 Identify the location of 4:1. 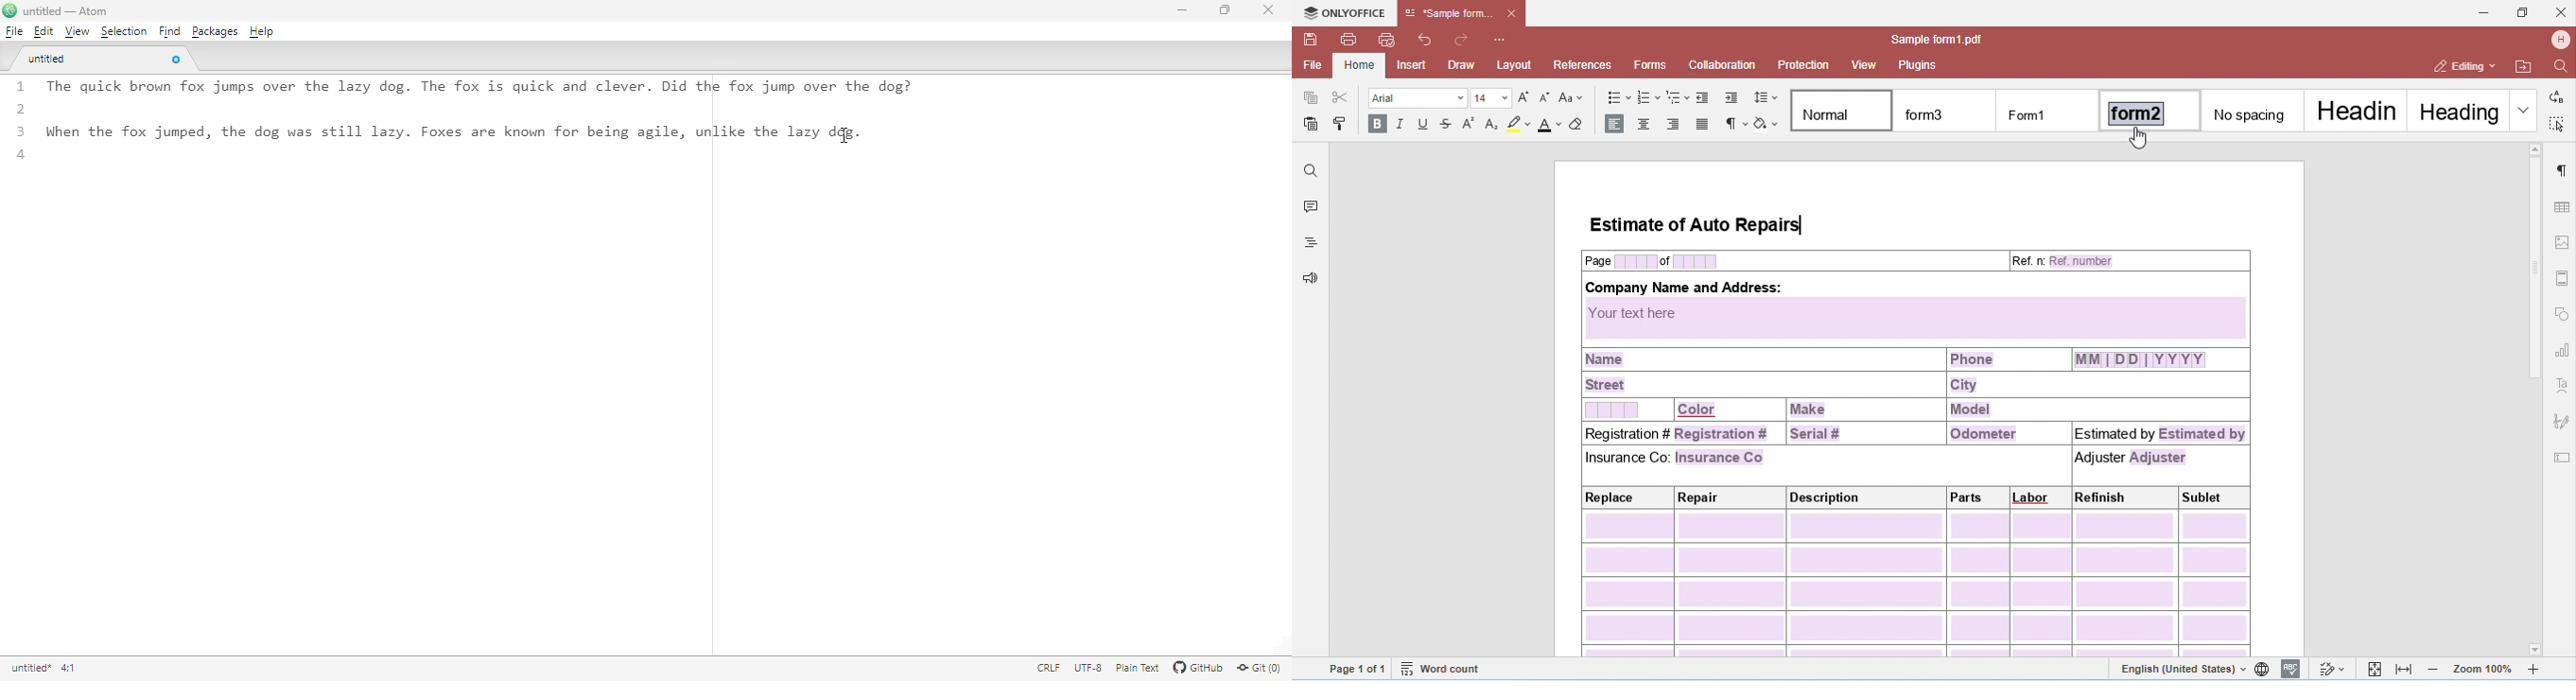
(69, 668).